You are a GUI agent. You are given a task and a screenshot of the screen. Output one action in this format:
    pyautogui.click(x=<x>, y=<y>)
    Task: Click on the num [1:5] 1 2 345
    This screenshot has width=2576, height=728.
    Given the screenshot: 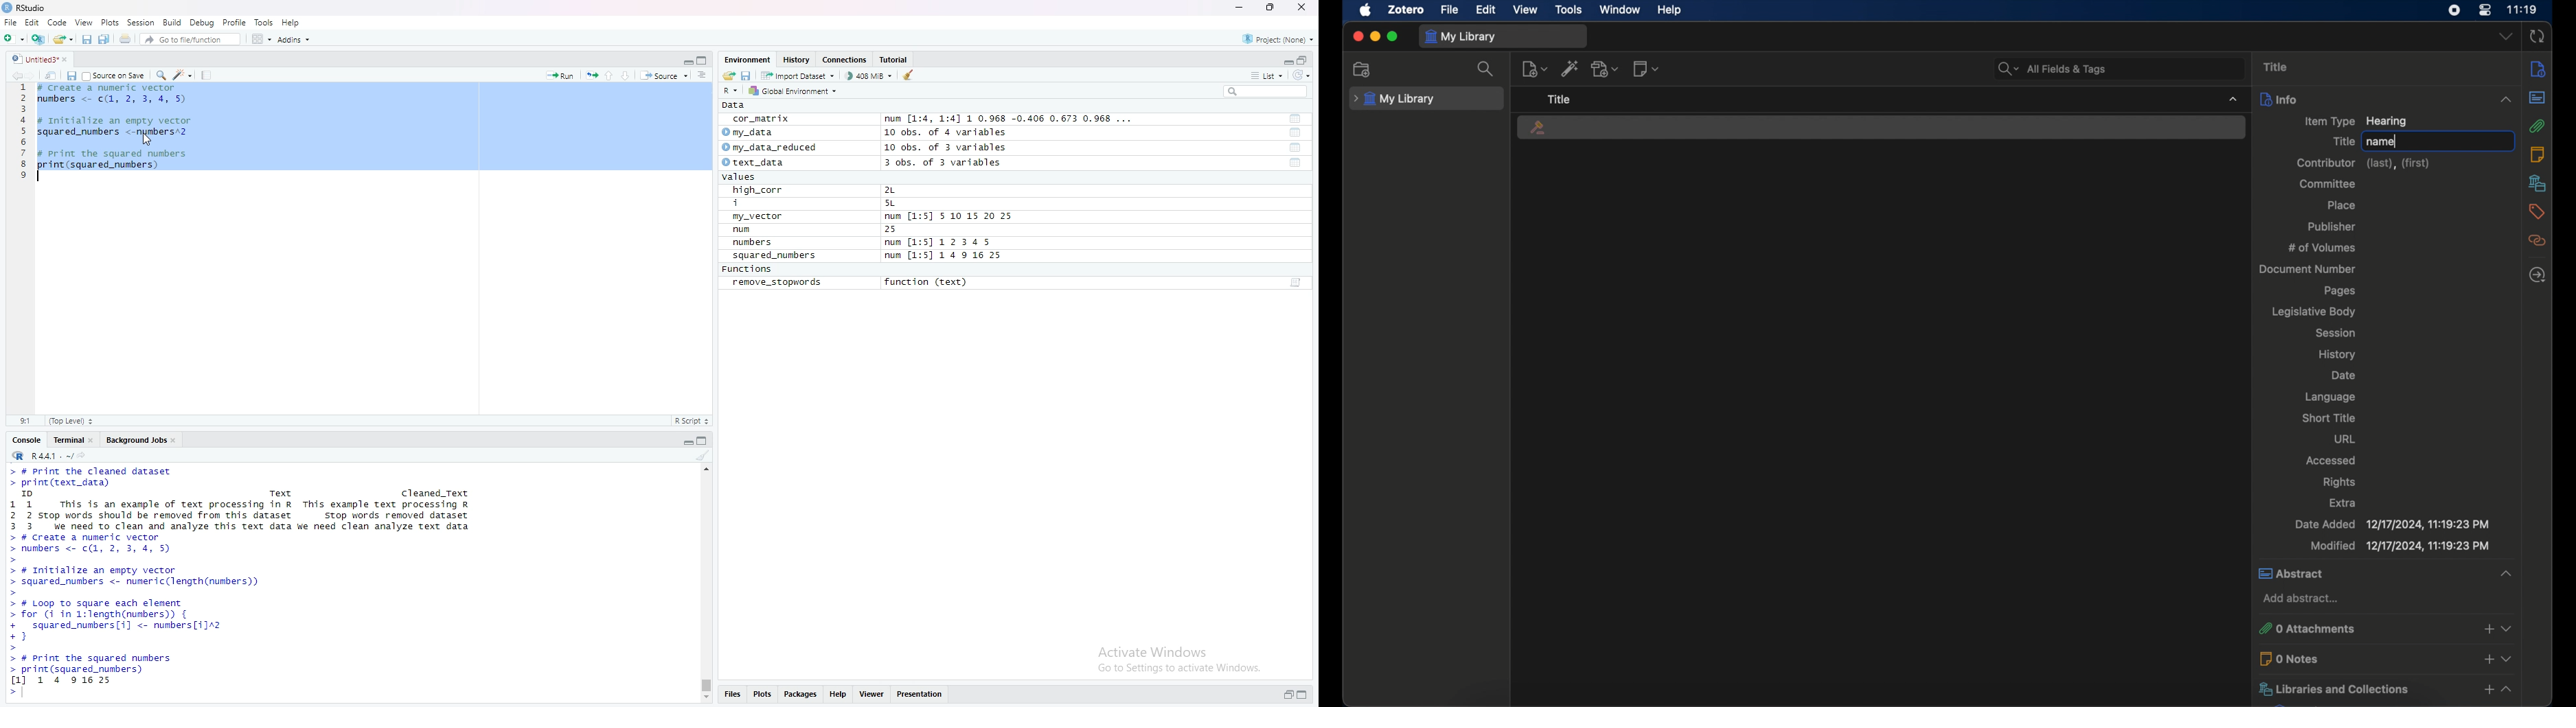 What is the action you would take?
    pyautogui.click(x=942, y=243)
    